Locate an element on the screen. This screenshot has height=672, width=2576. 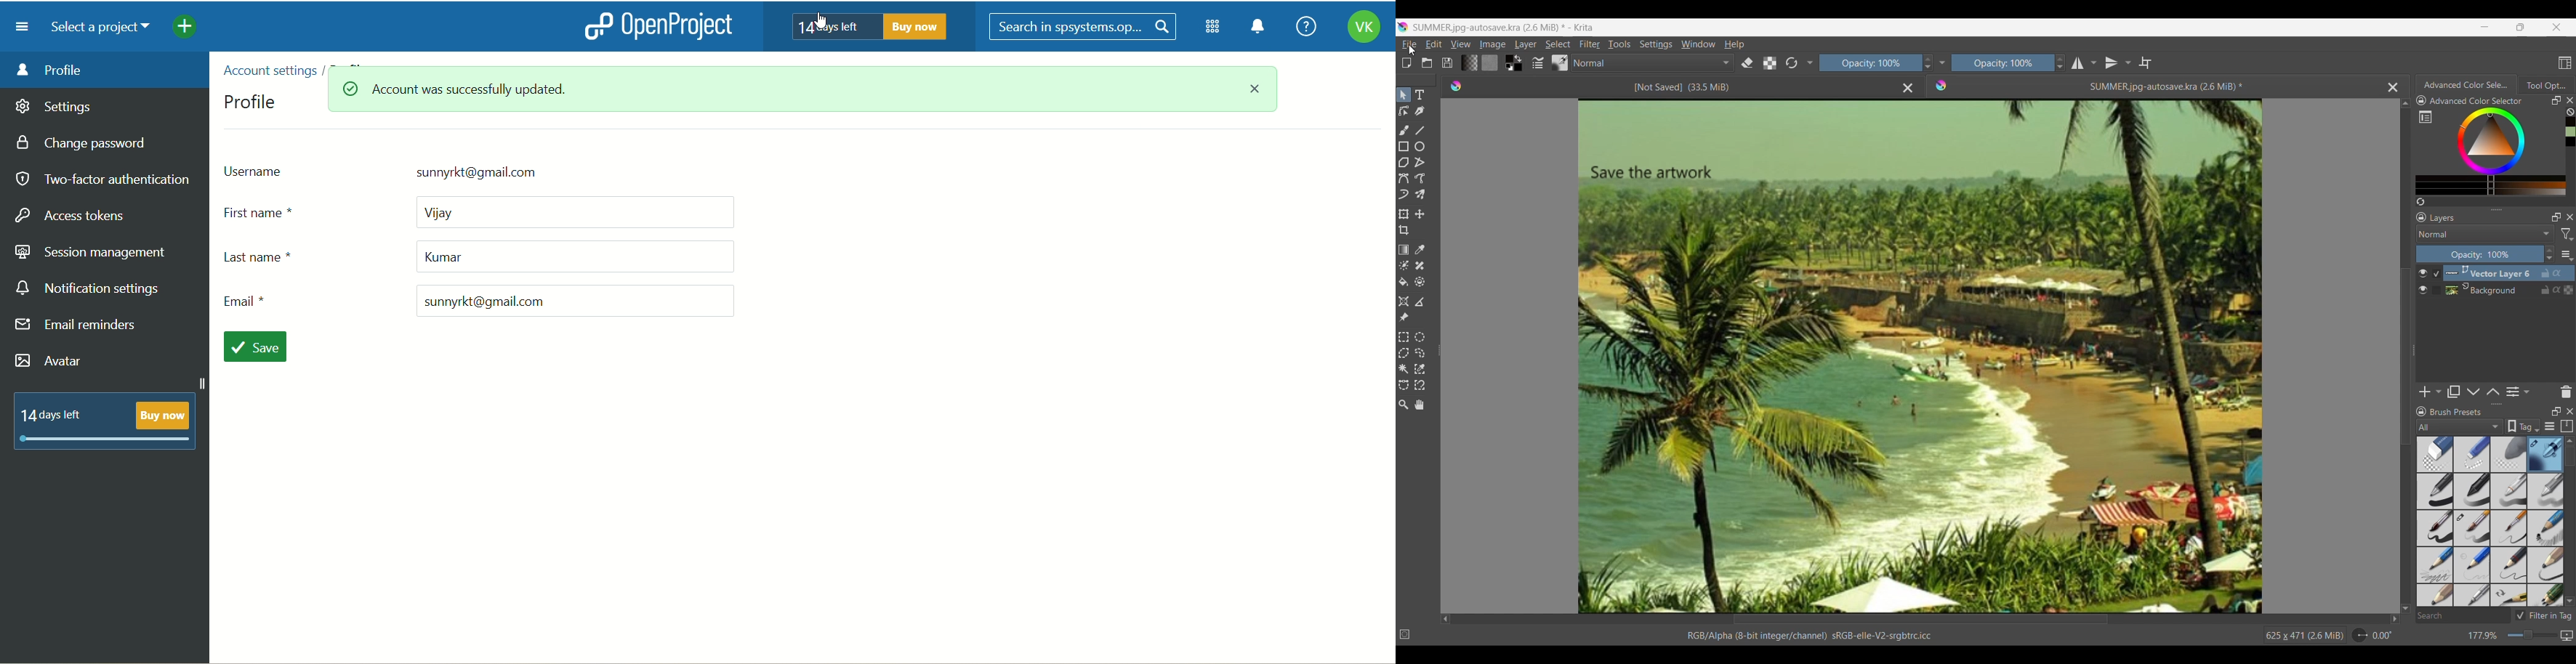
change password is located at coordinates (86, 145).